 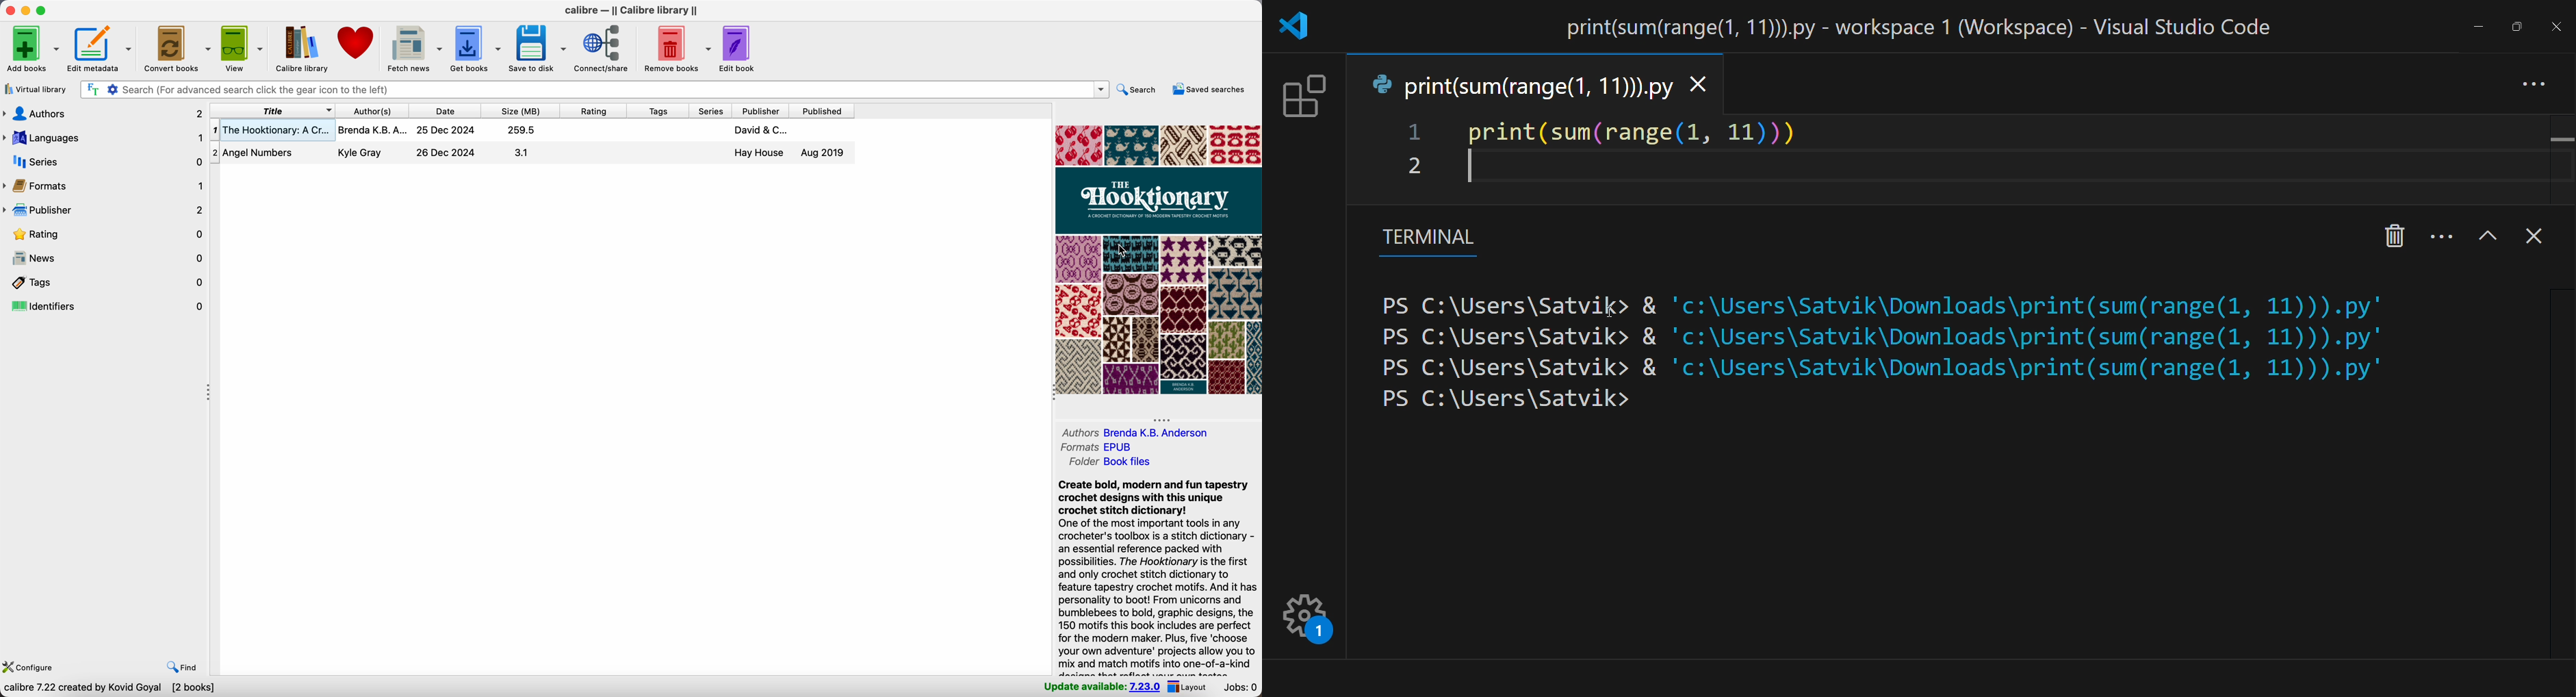 What do you see at coordinates (242, 48) in the screenshot?
I see `view` at bounding box center [242, 48].